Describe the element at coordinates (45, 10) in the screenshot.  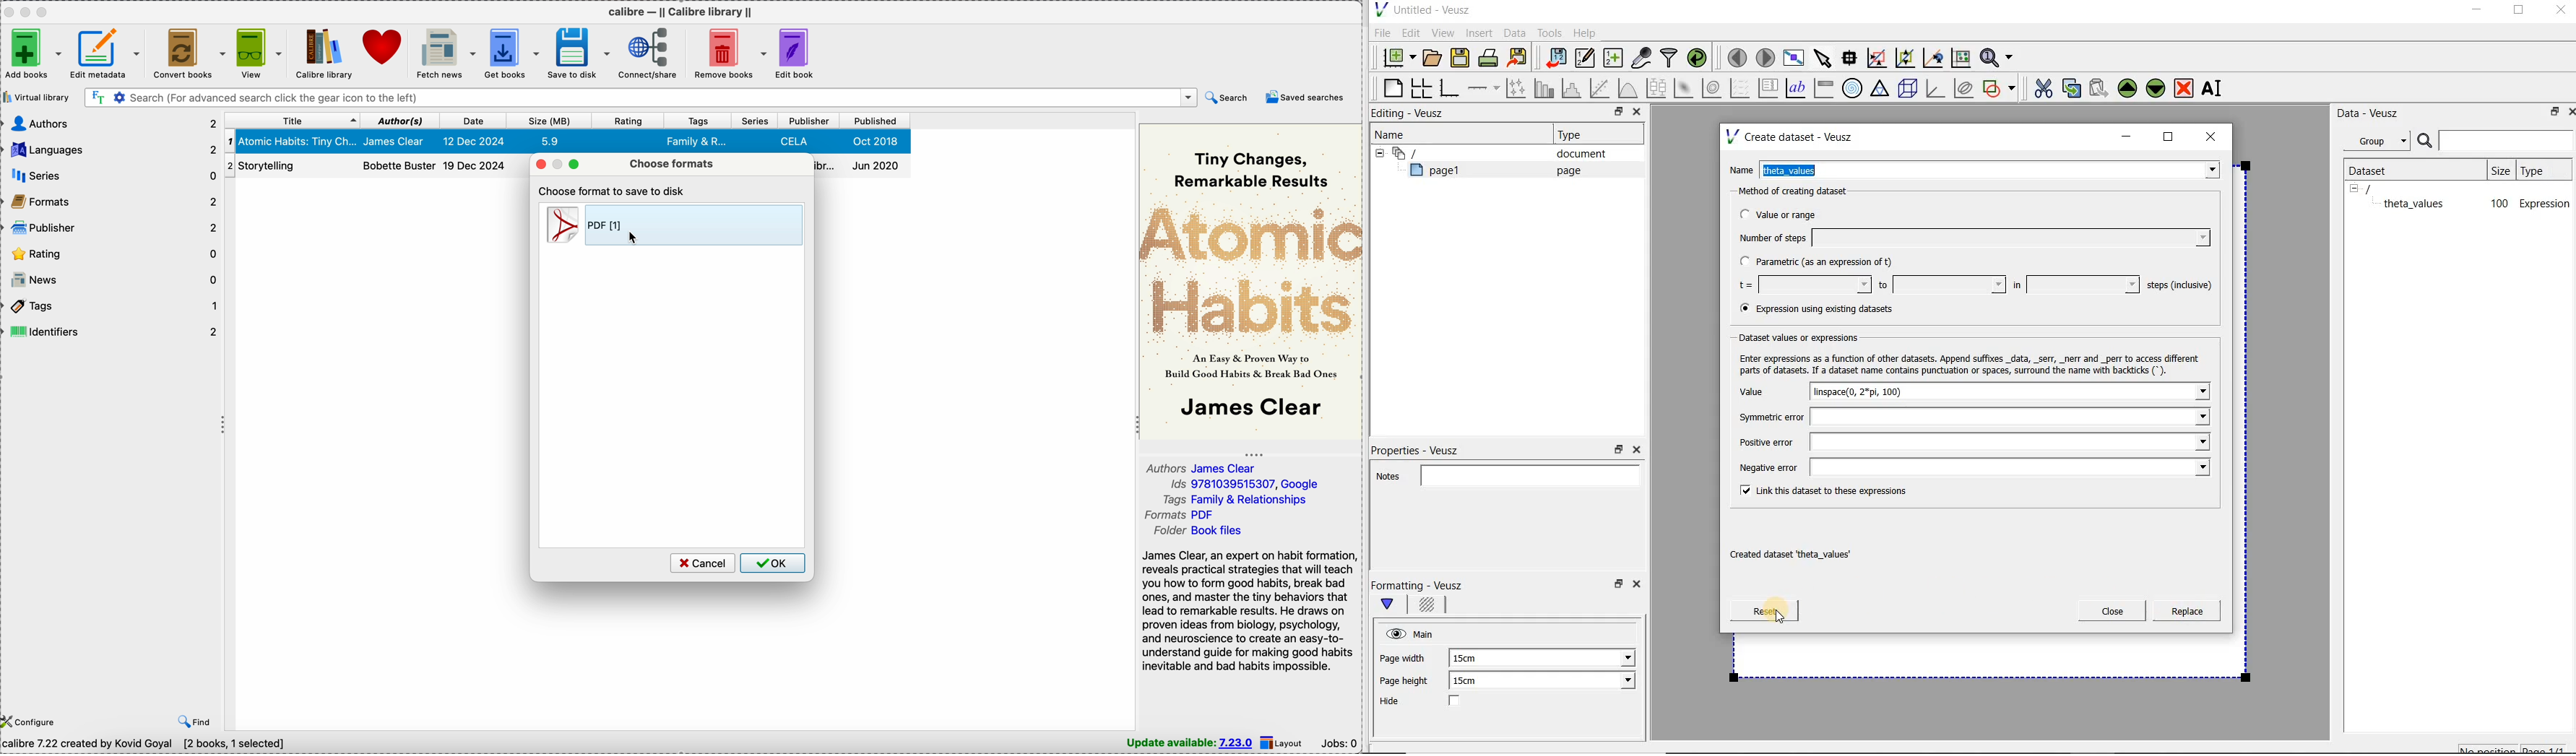
I see `maximize Calibre` at that location.